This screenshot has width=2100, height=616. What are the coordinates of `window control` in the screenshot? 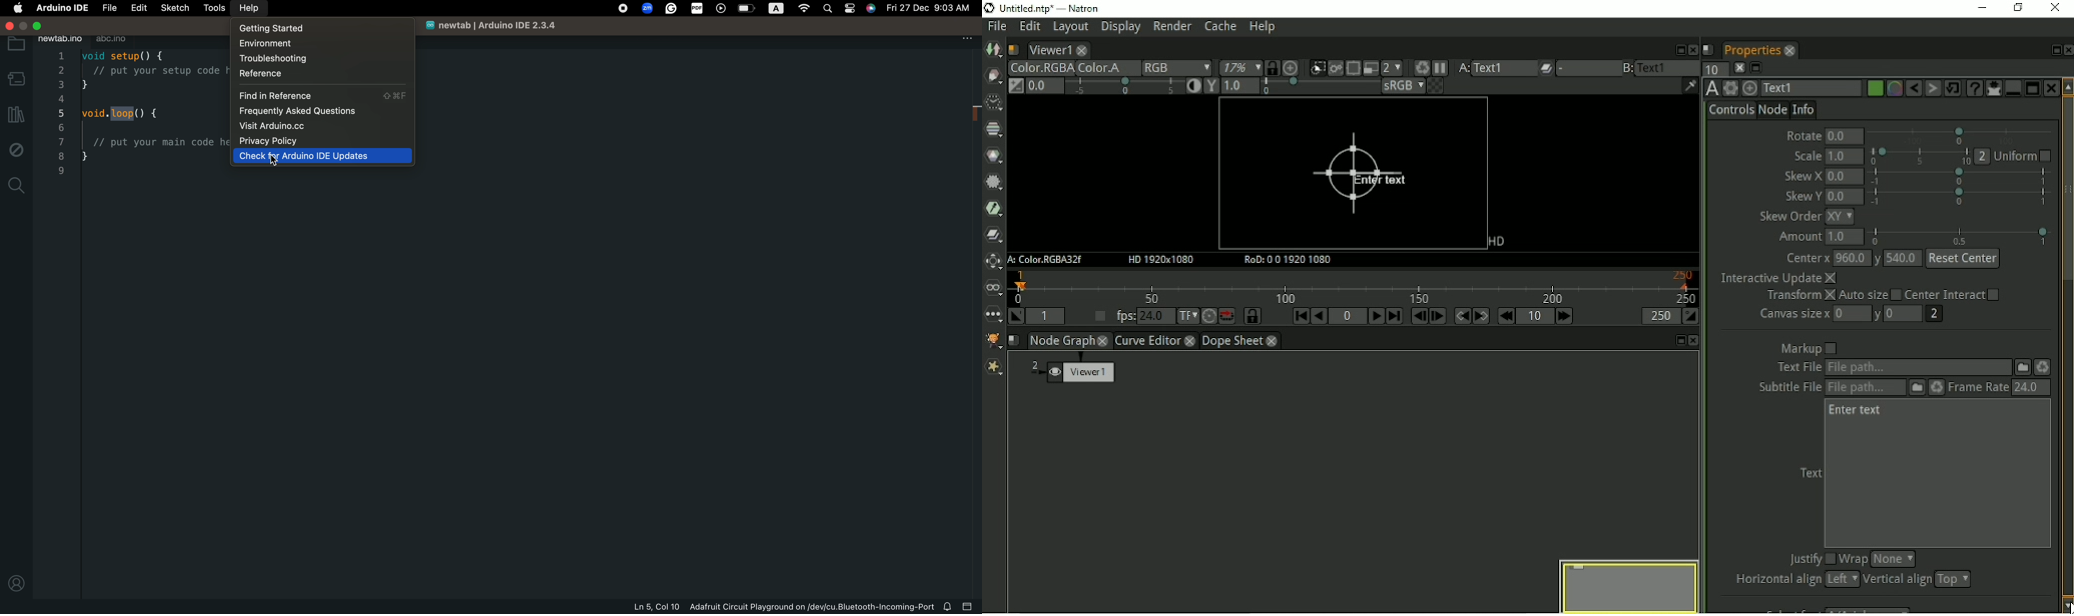 It's located at (8, 25).